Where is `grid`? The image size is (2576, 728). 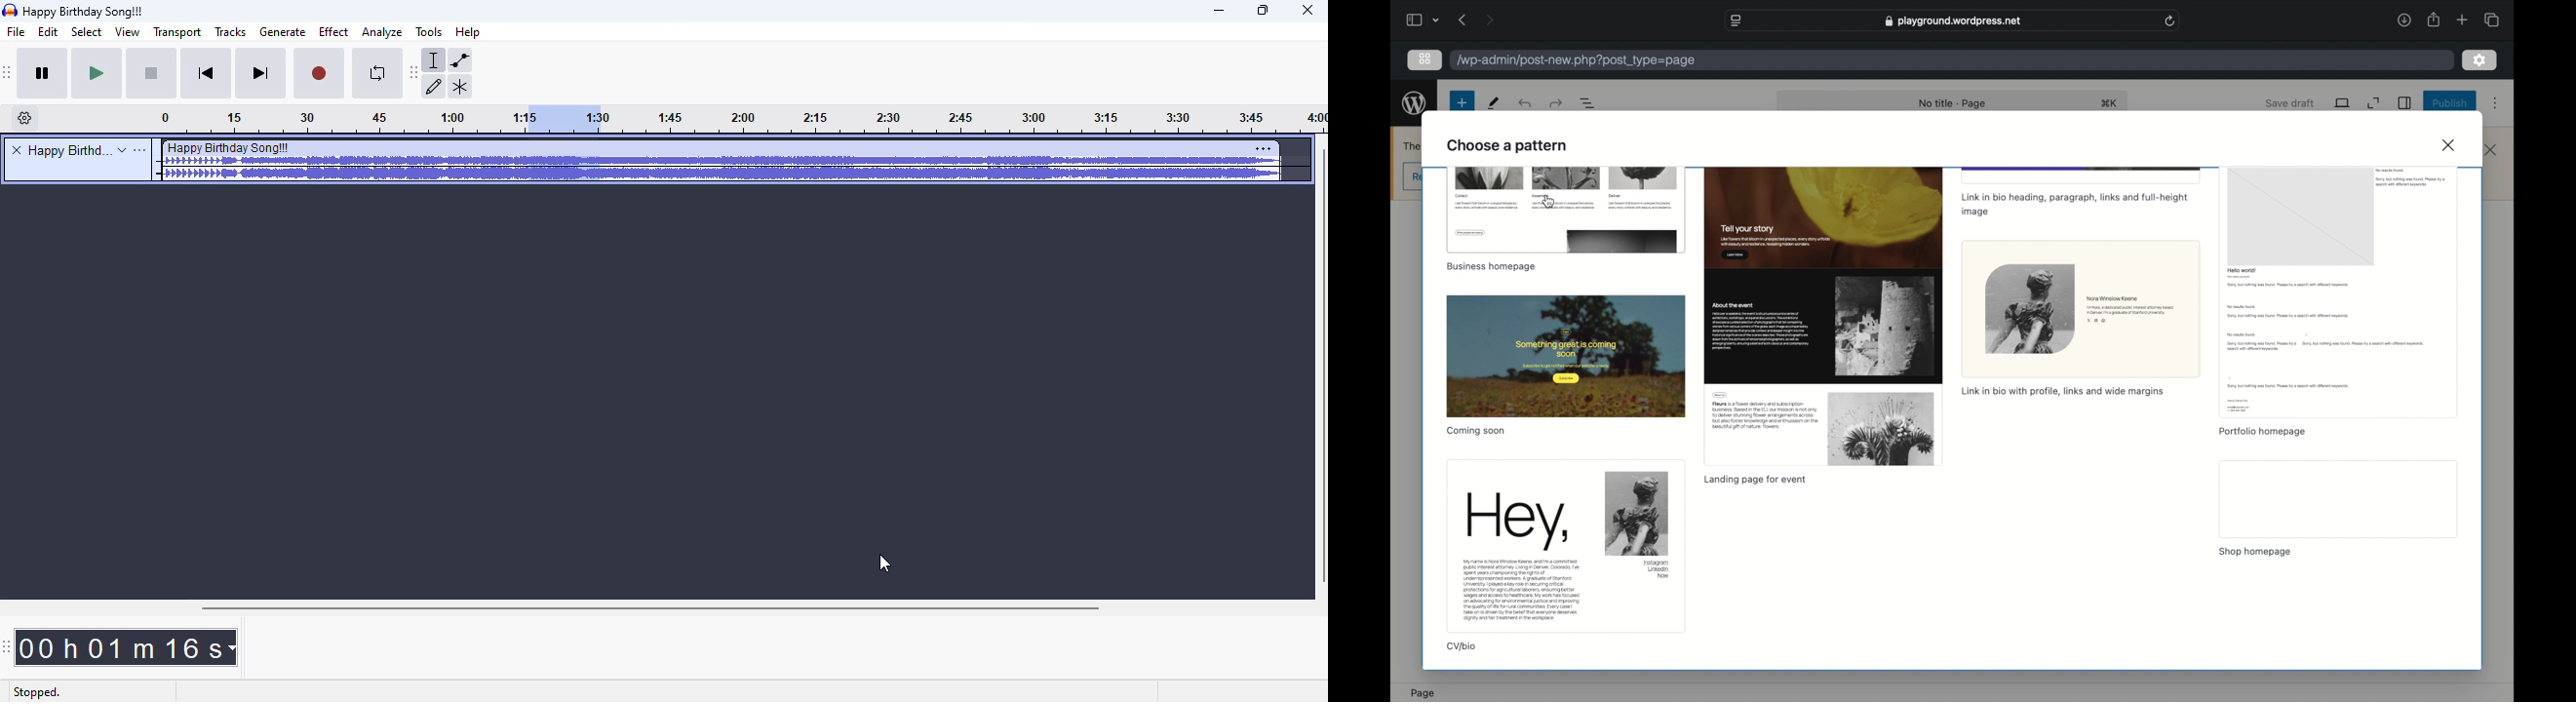
grid is located at coordinates (1426, 58).